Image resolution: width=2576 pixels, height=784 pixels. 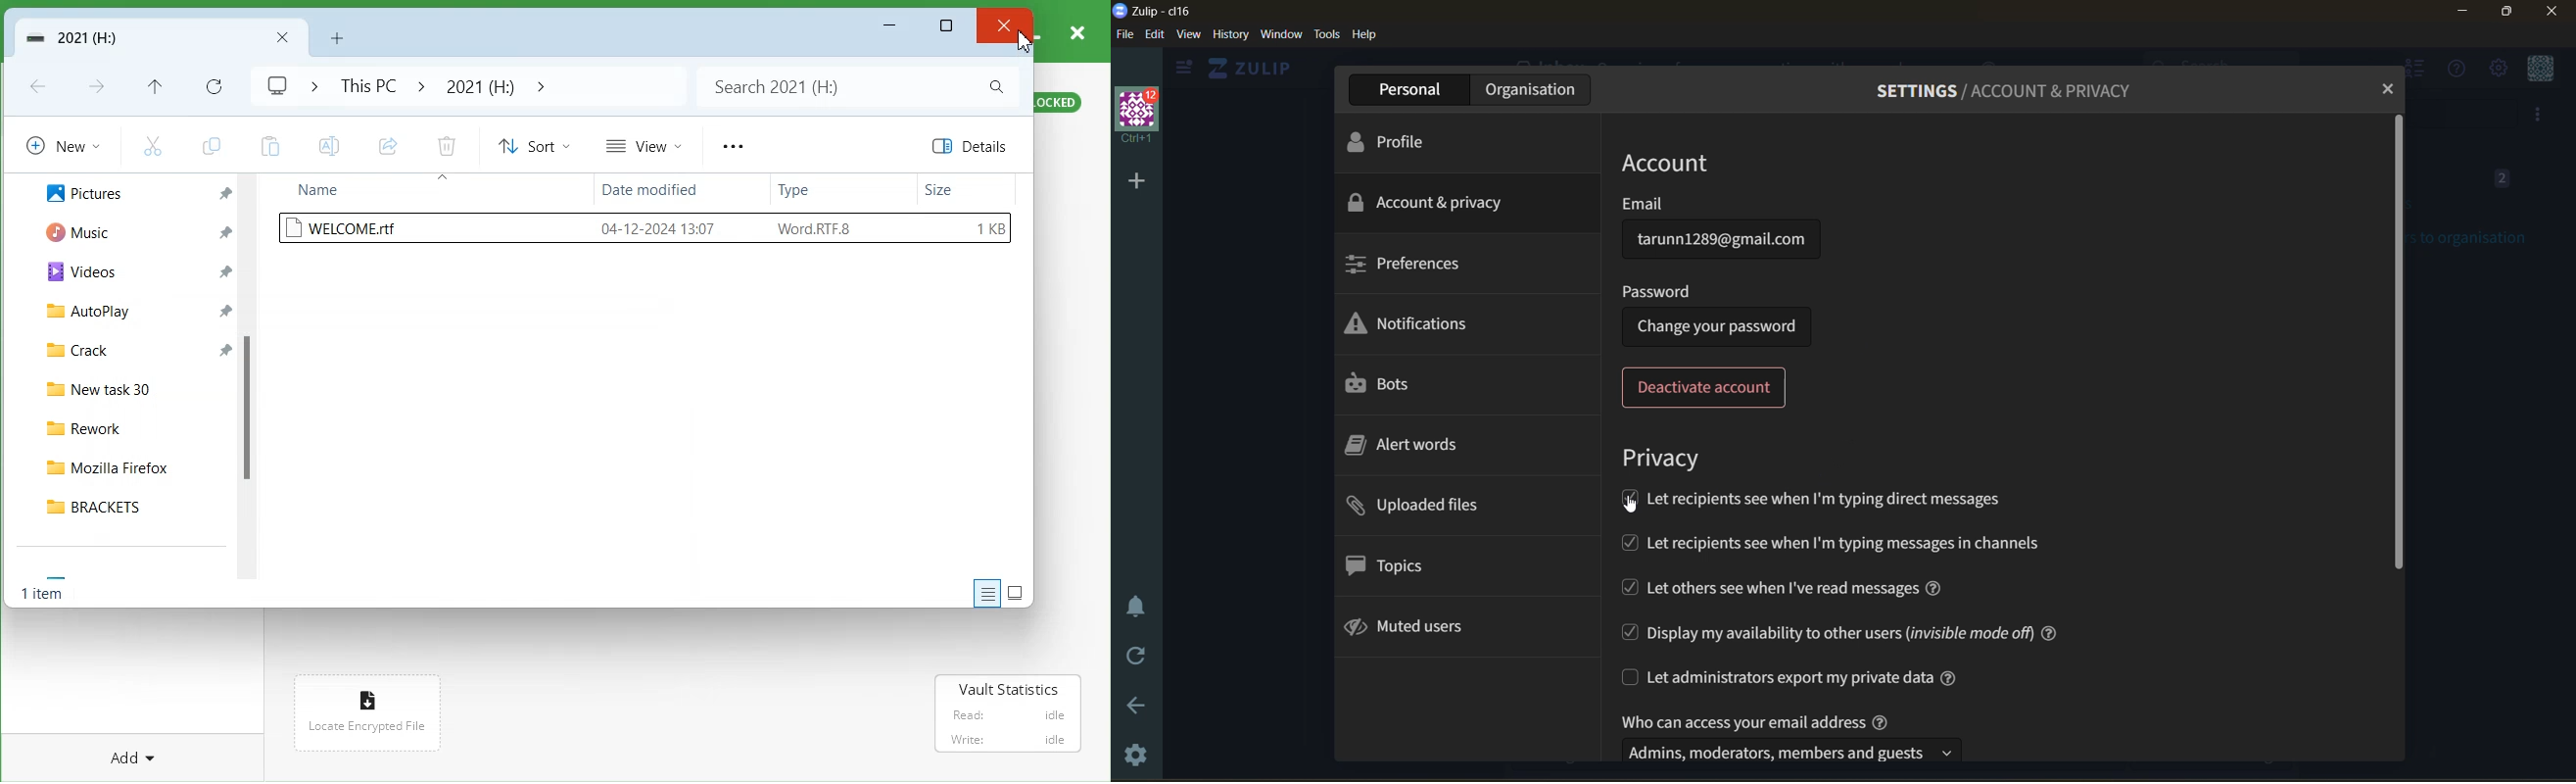 I want to click on file, so click(x=1124, y=37).